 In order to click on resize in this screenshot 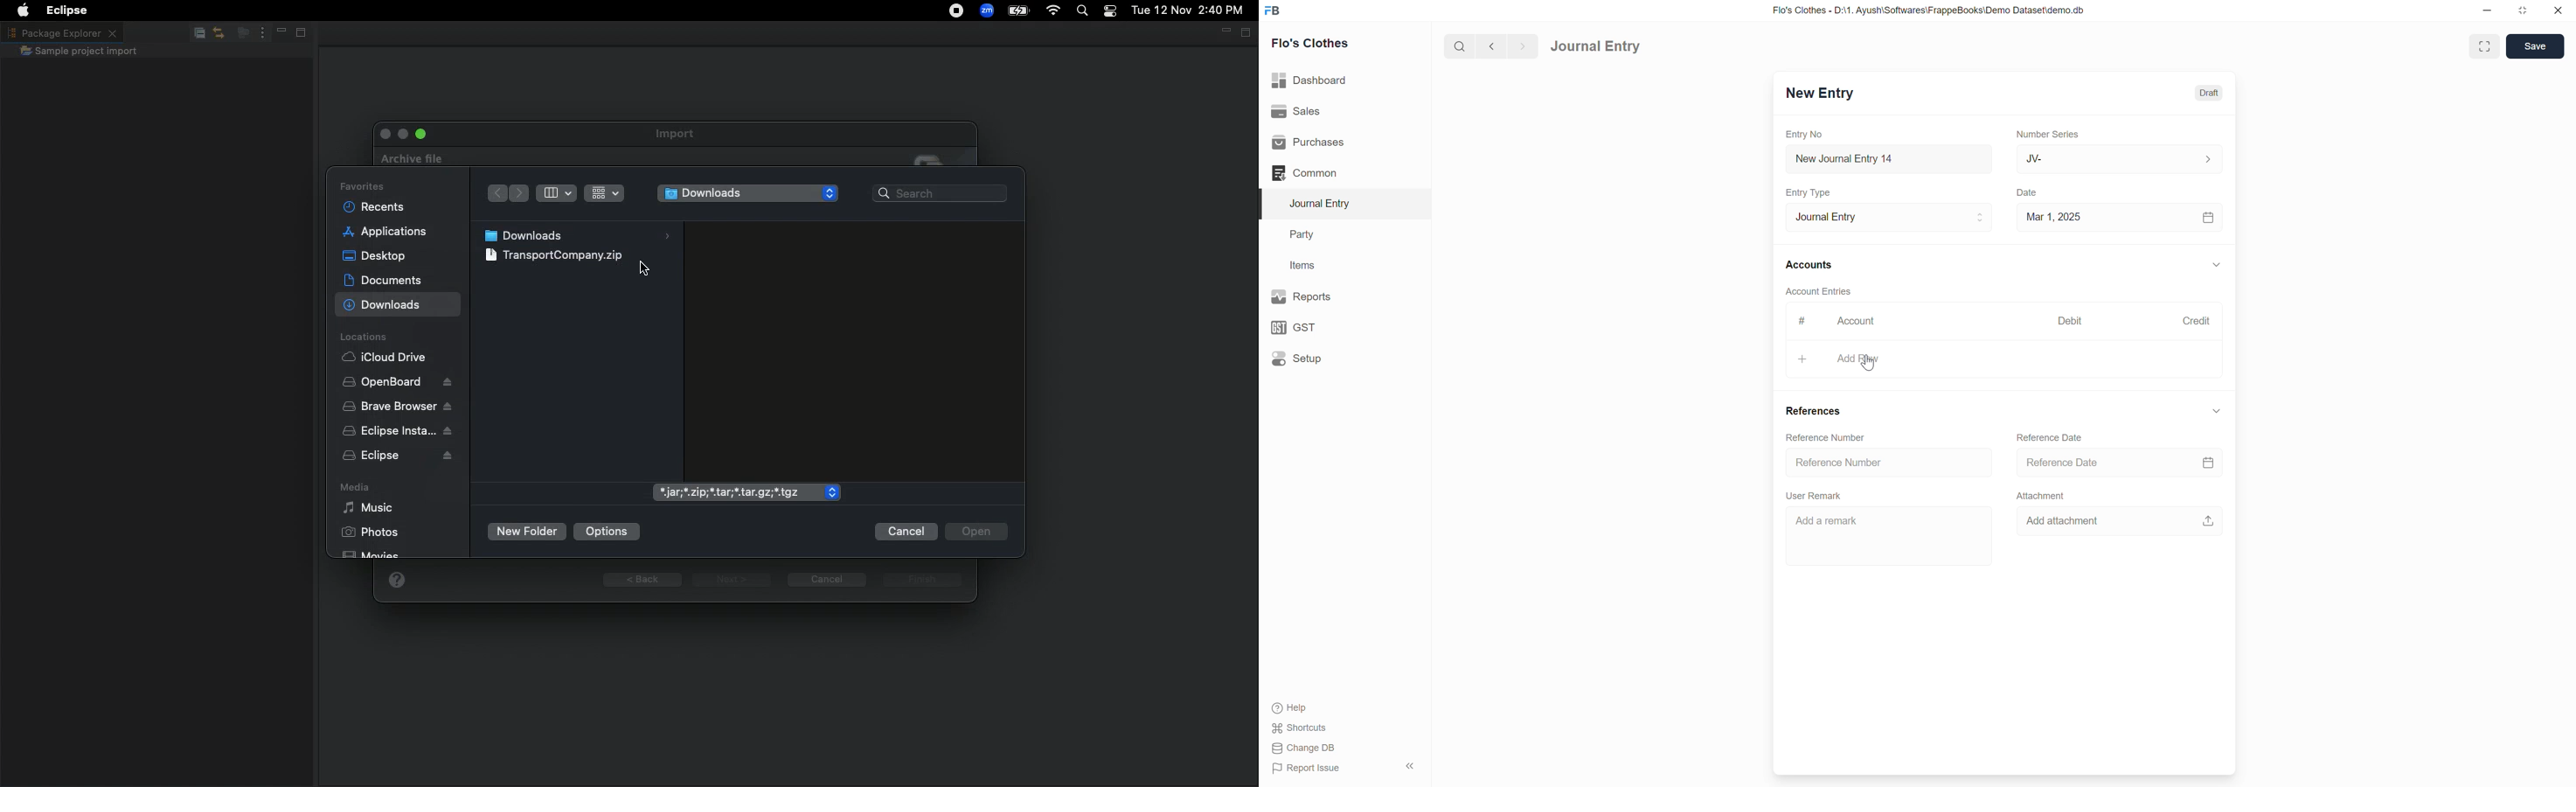, I will do `click(2522, 11)`.